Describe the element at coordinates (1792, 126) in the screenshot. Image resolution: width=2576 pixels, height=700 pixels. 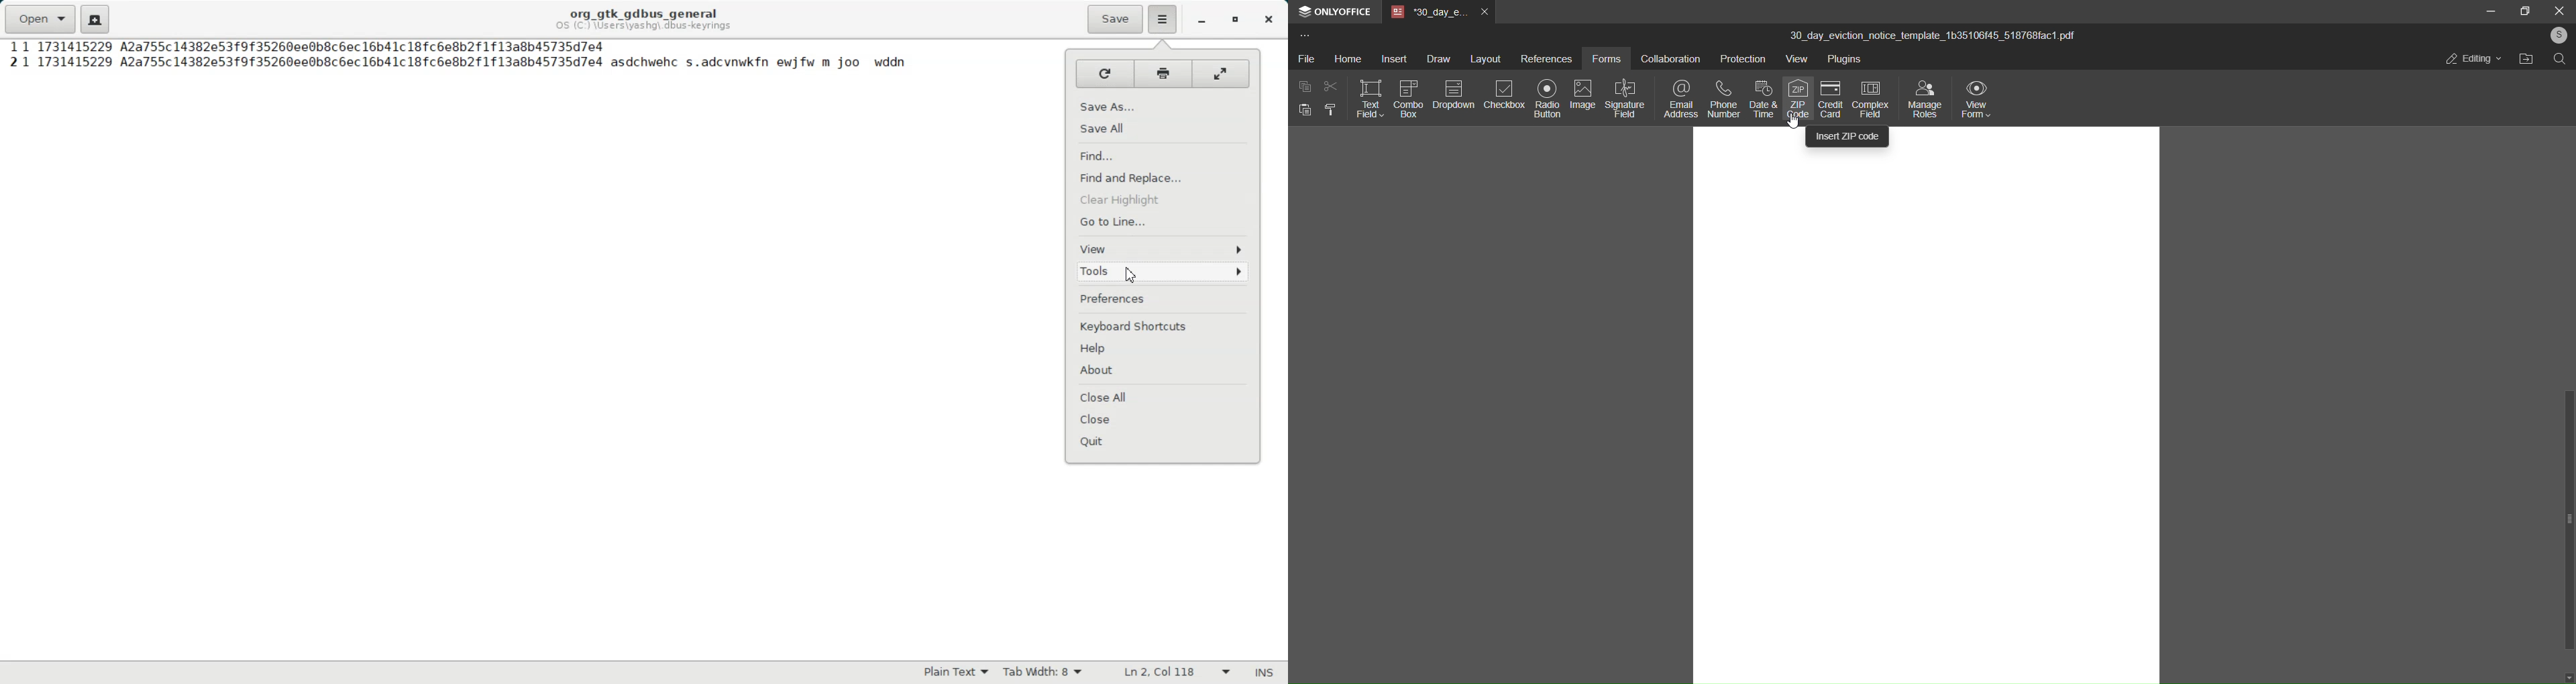
I see `Cursor` at that location.